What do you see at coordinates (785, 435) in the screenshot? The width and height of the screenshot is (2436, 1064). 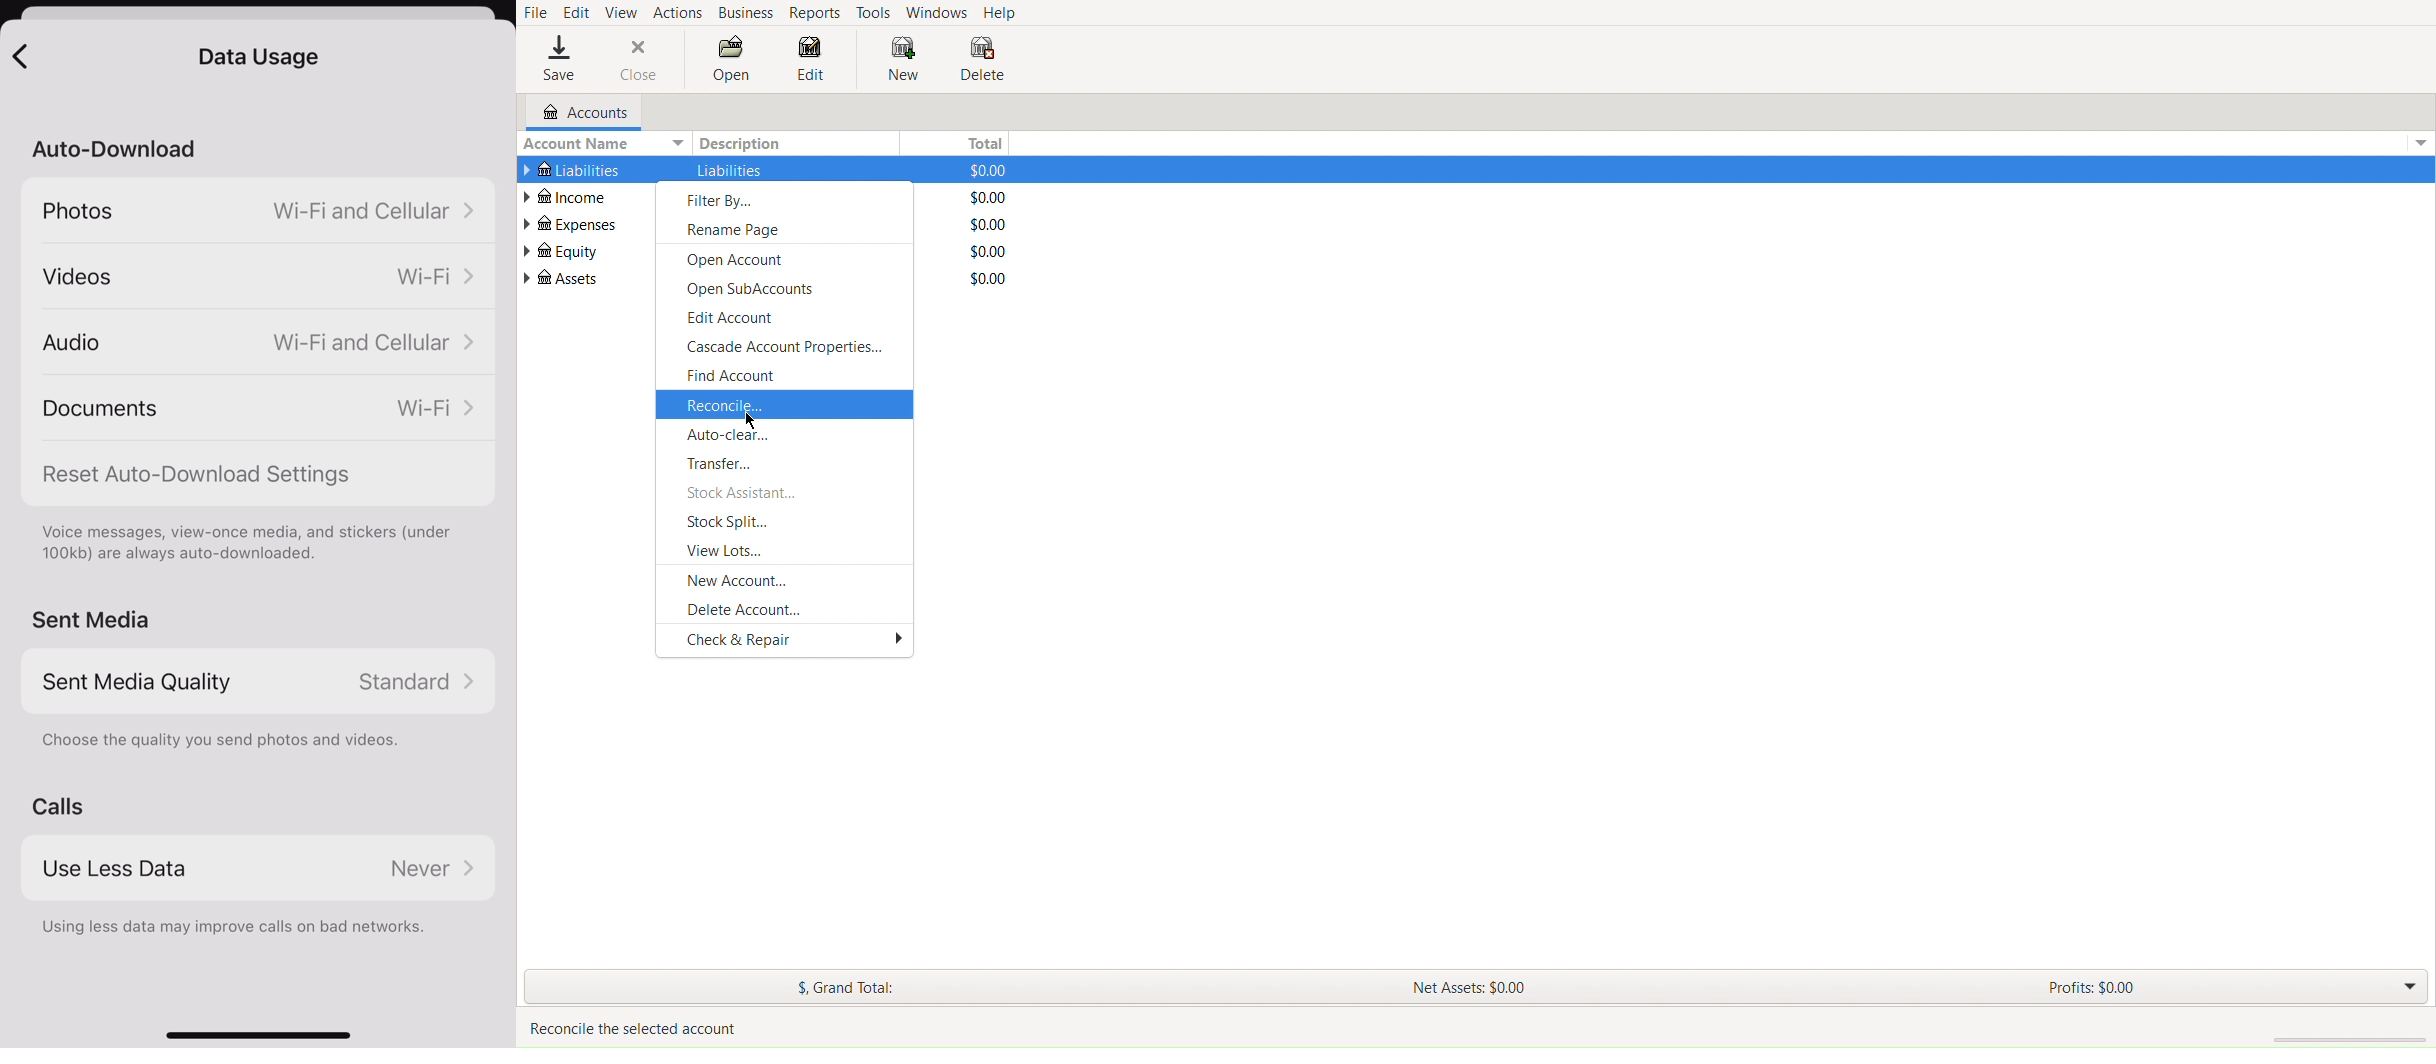 I see `Auto-clear` at bounding box center [785, 435].